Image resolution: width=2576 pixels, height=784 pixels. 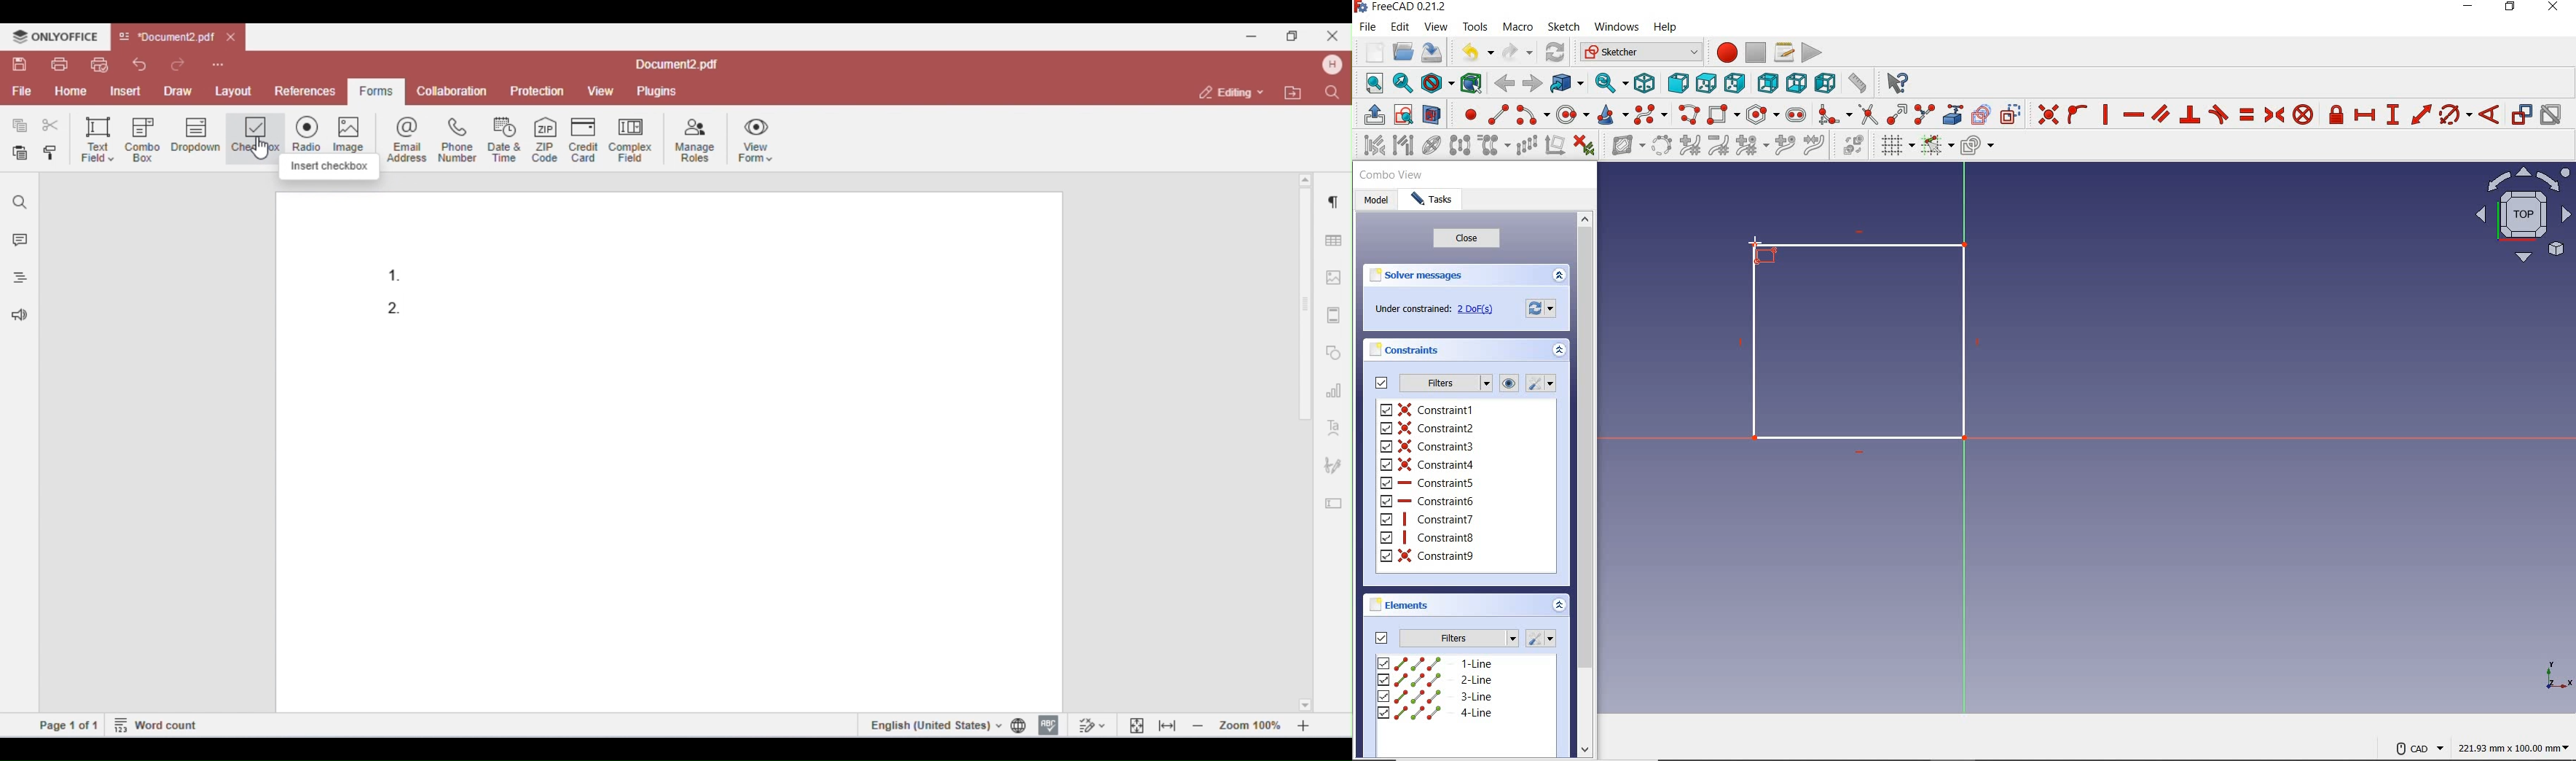 What do you see at coordinates (1898, 114) in the screenshot?
I see `extend edge` at bounding box center [1898, 114].